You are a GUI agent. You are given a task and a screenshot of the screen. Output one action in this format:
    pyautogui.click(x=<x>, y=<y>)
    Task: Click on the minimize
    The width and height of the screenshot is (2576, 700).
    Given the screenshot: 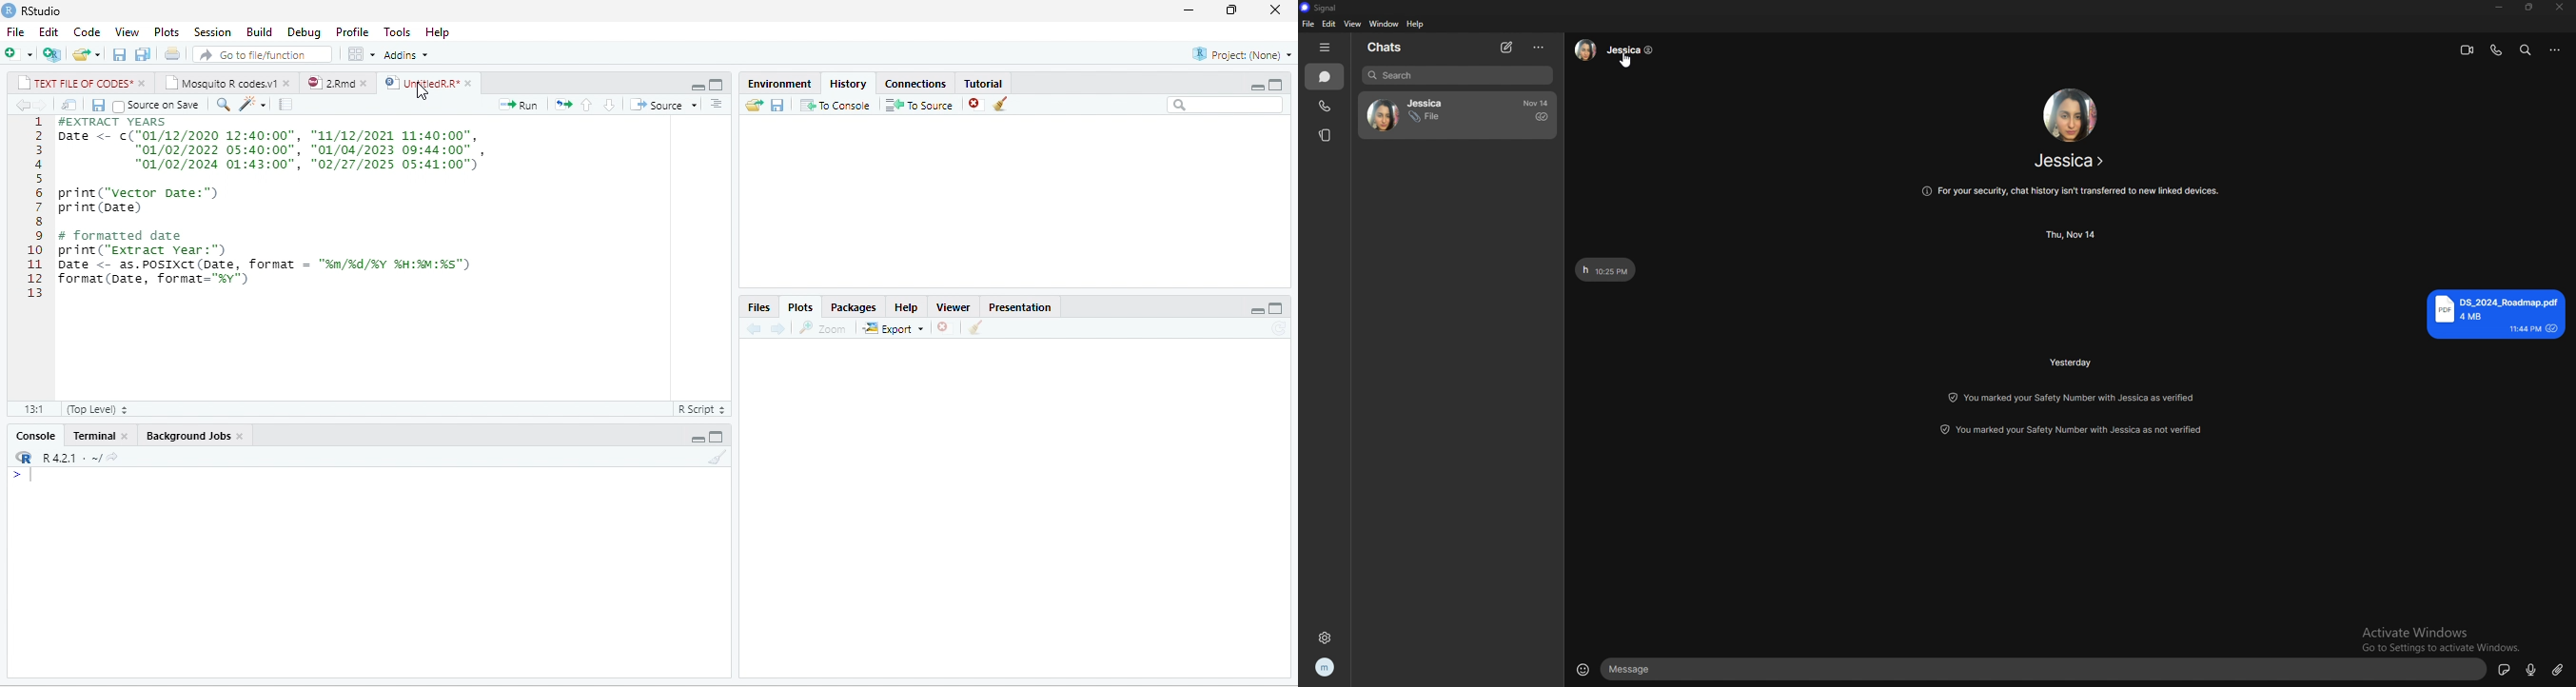 What is the action you would take?
    pyautogui.click(x=1257, y=87)
    